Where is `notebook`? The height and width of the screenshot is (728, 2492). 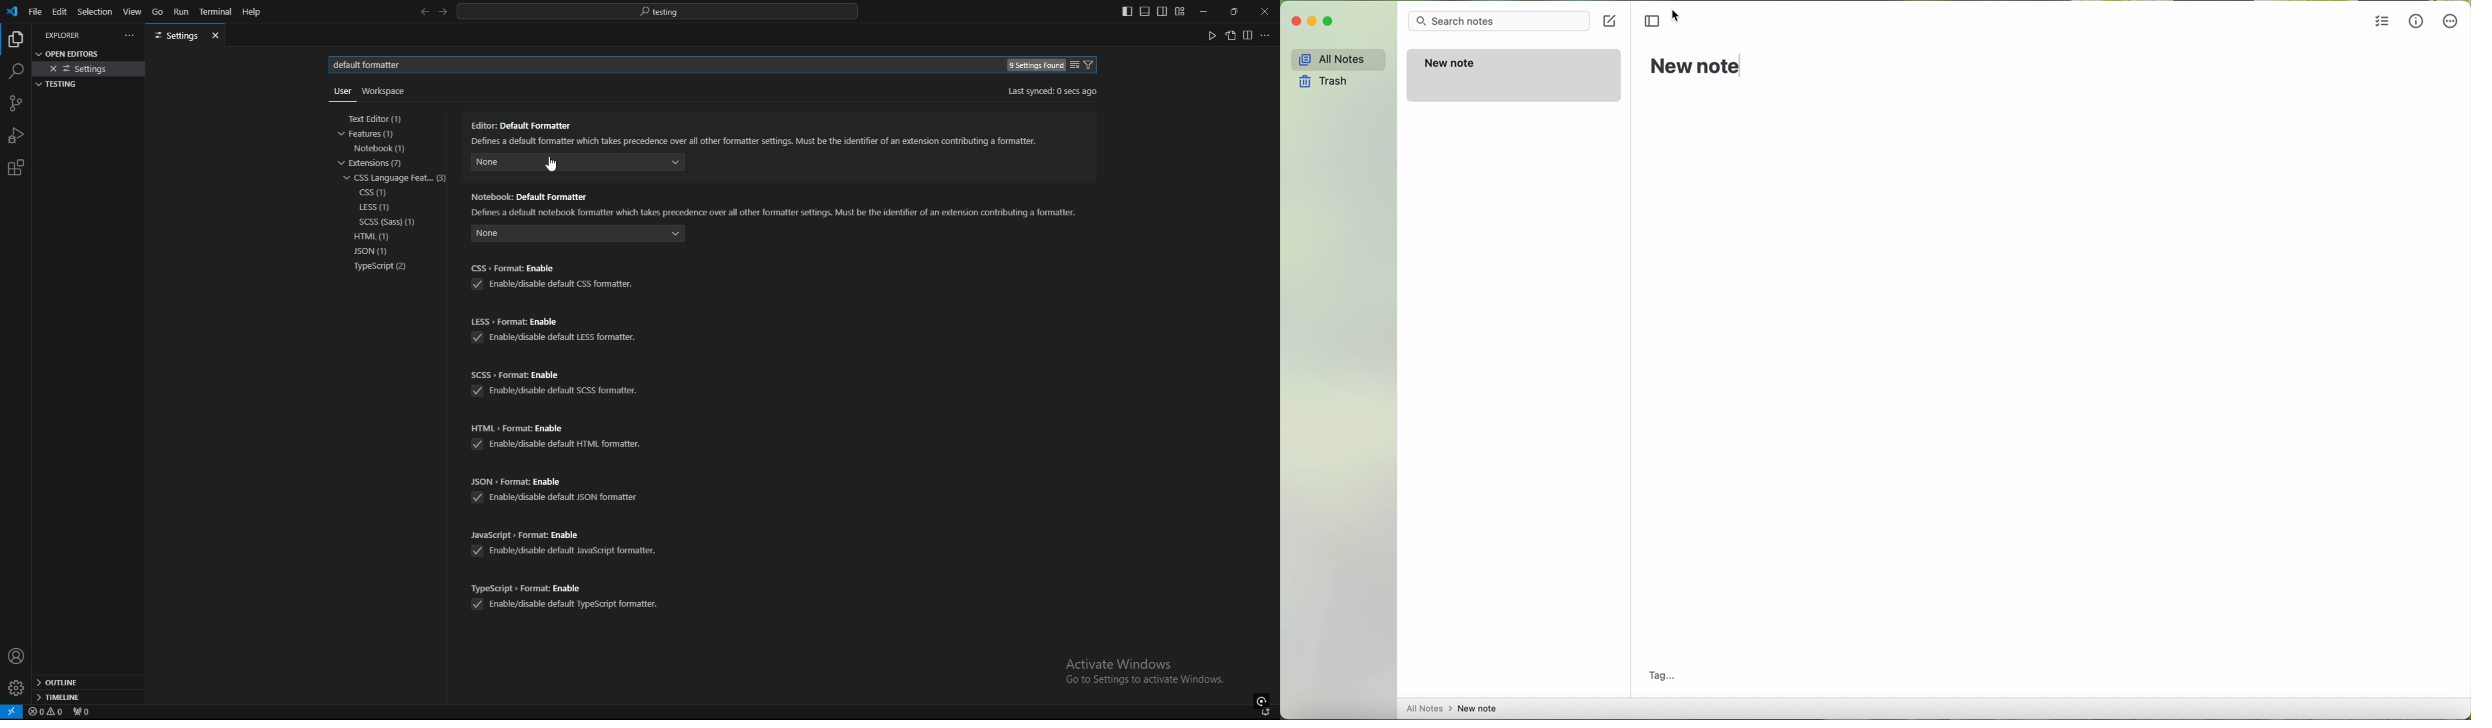 notebook is located at coordinates (385, 148).